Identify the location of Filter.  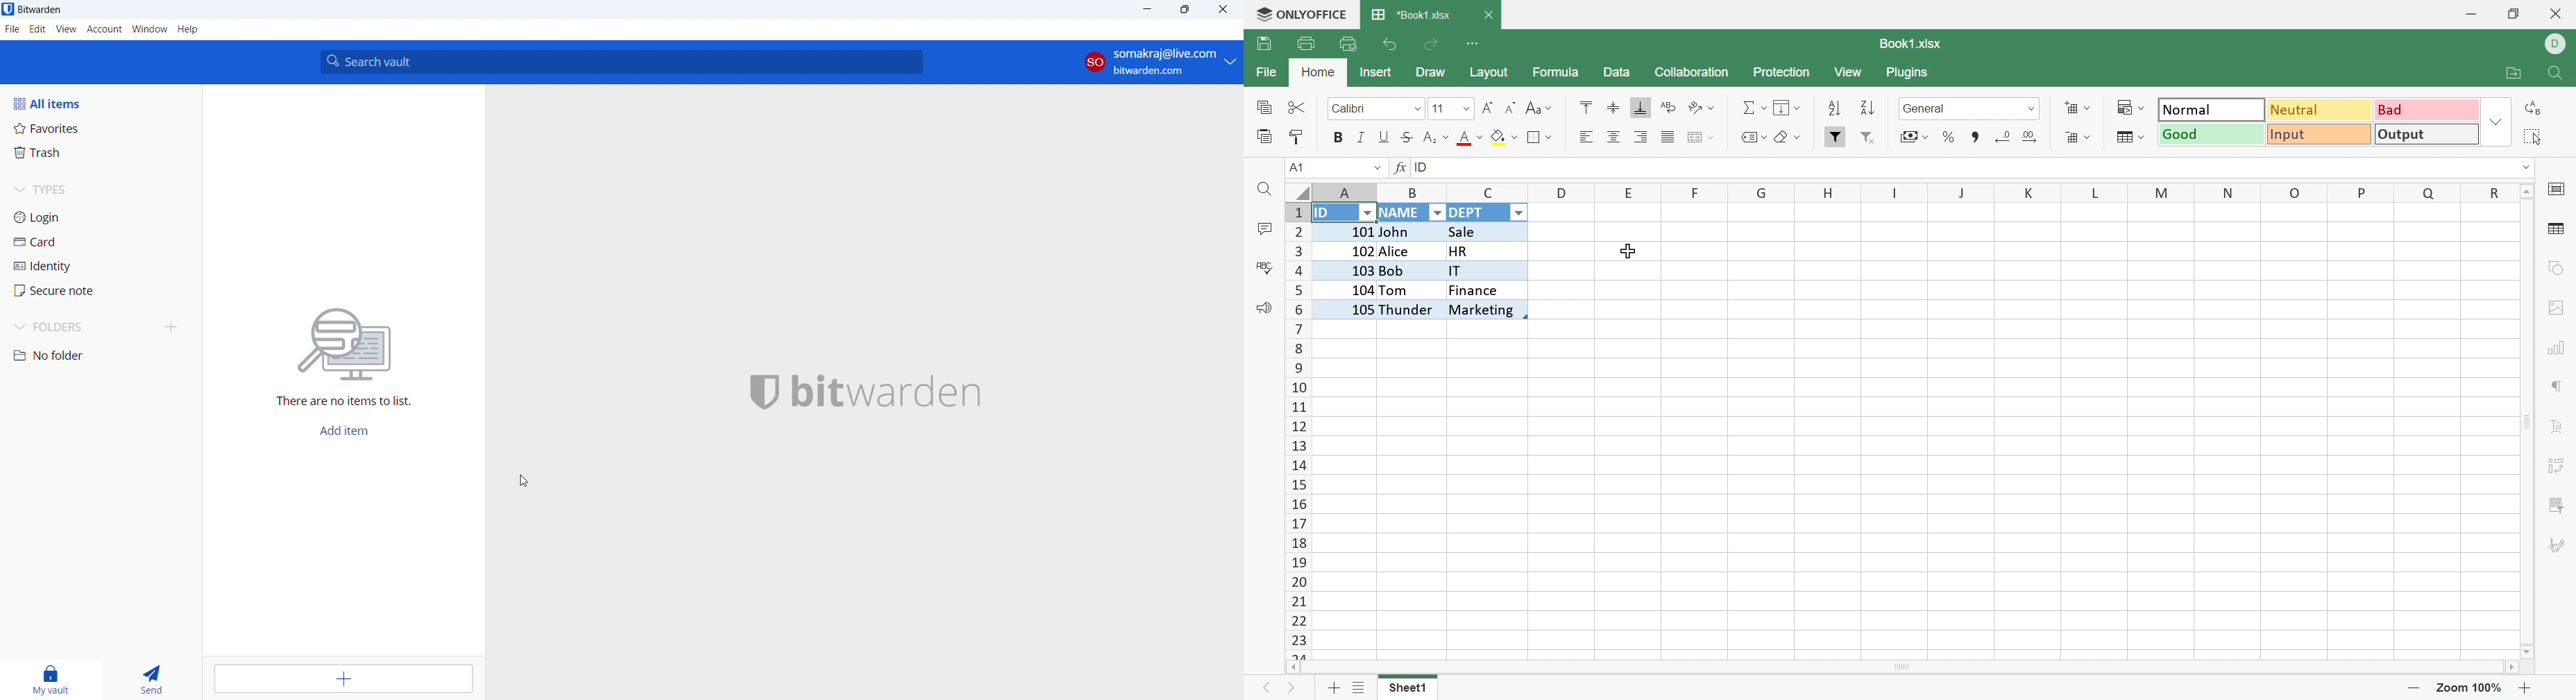
(1837, 138).